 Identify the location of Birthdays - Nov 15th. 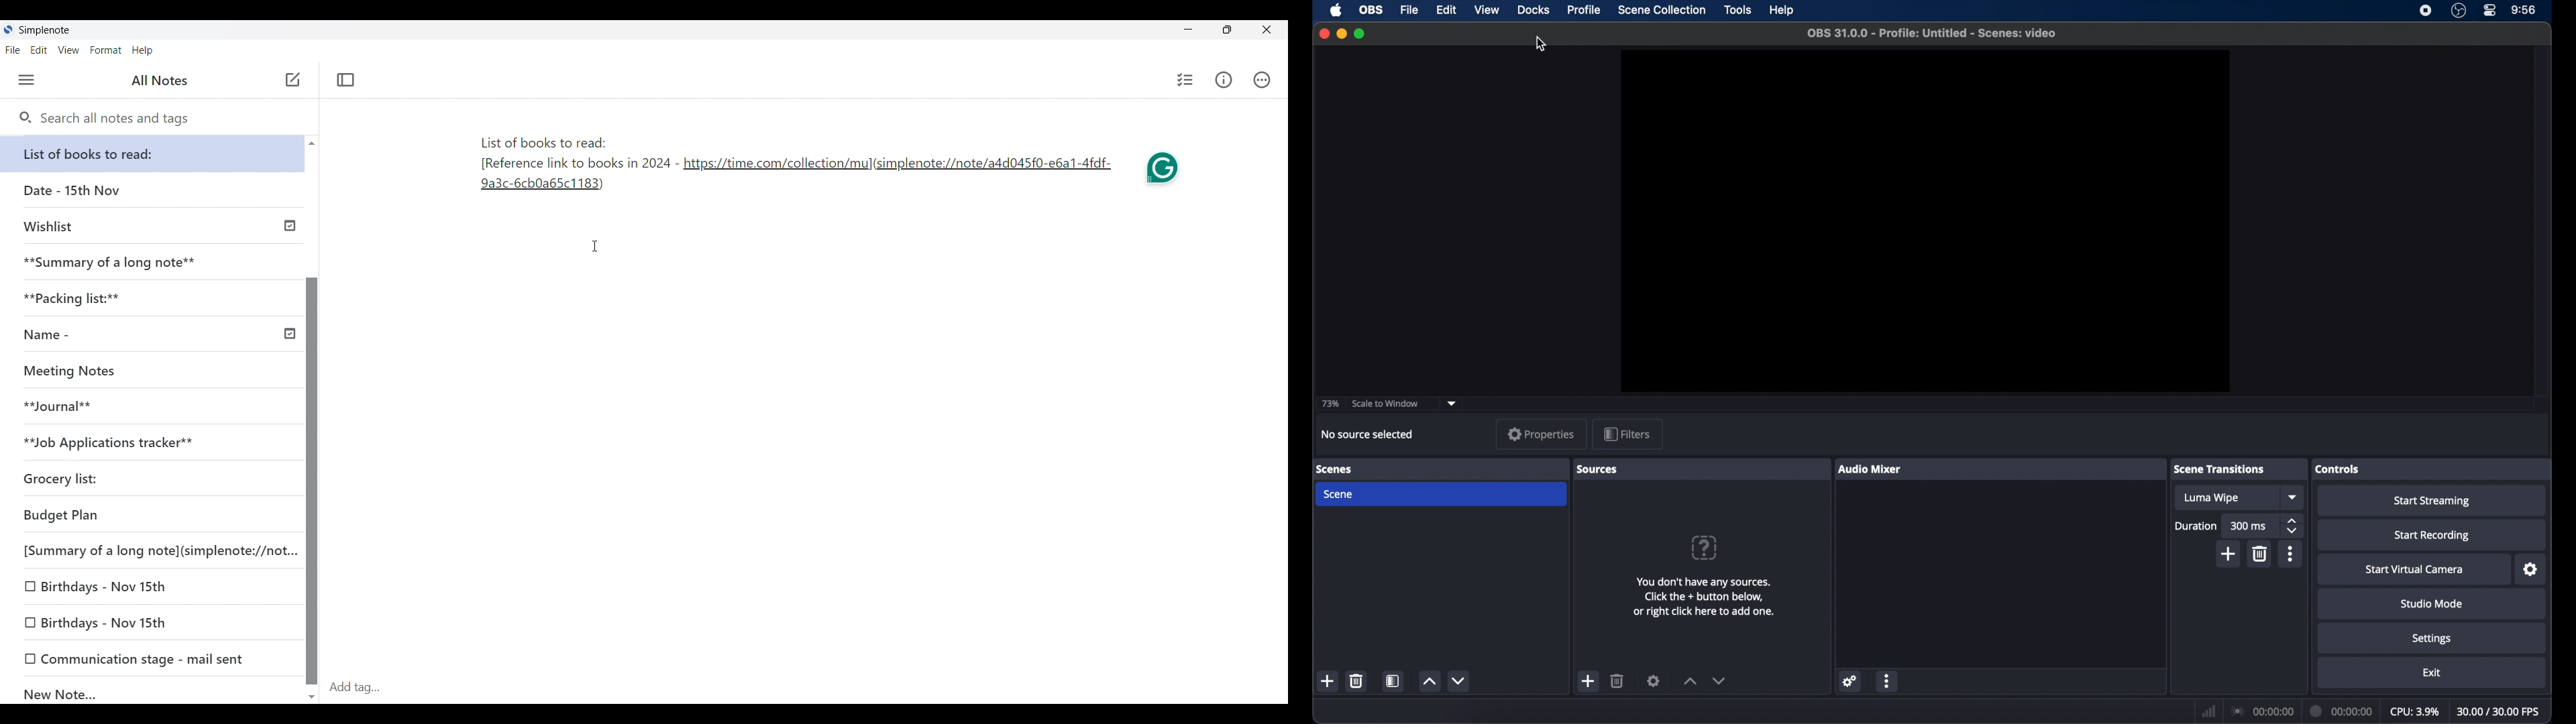
(154, 623).